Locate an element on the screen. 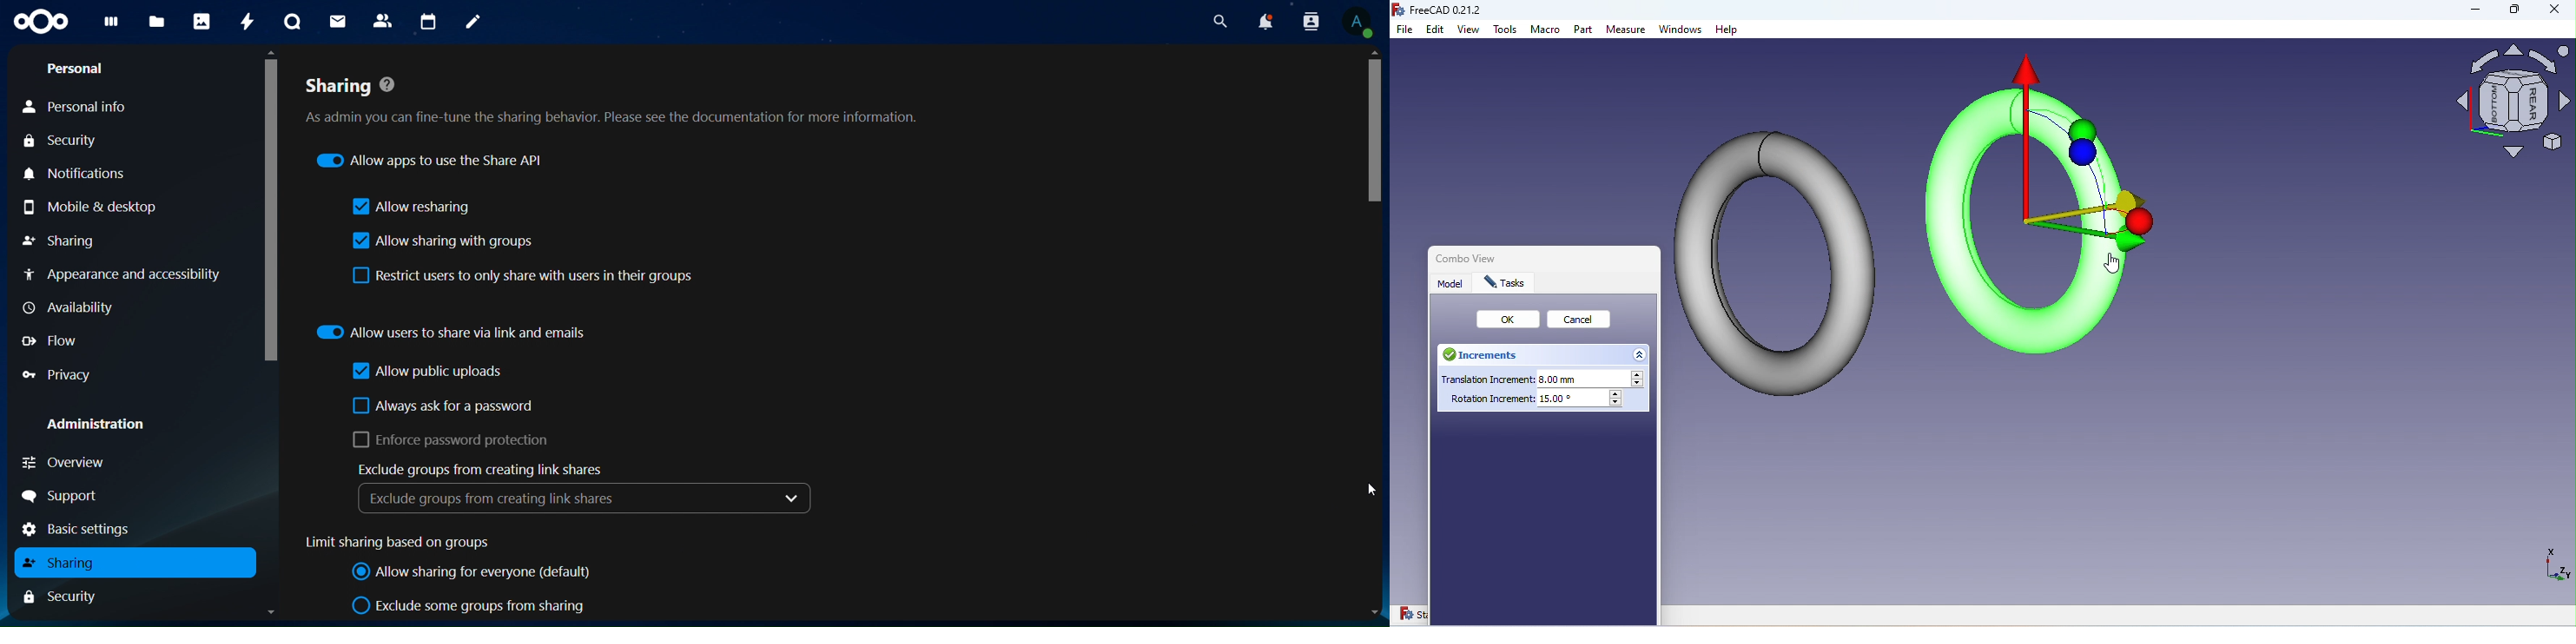 This screenshot has height=644, width=2576. Navigation square is located at coordinates (2513, 106).